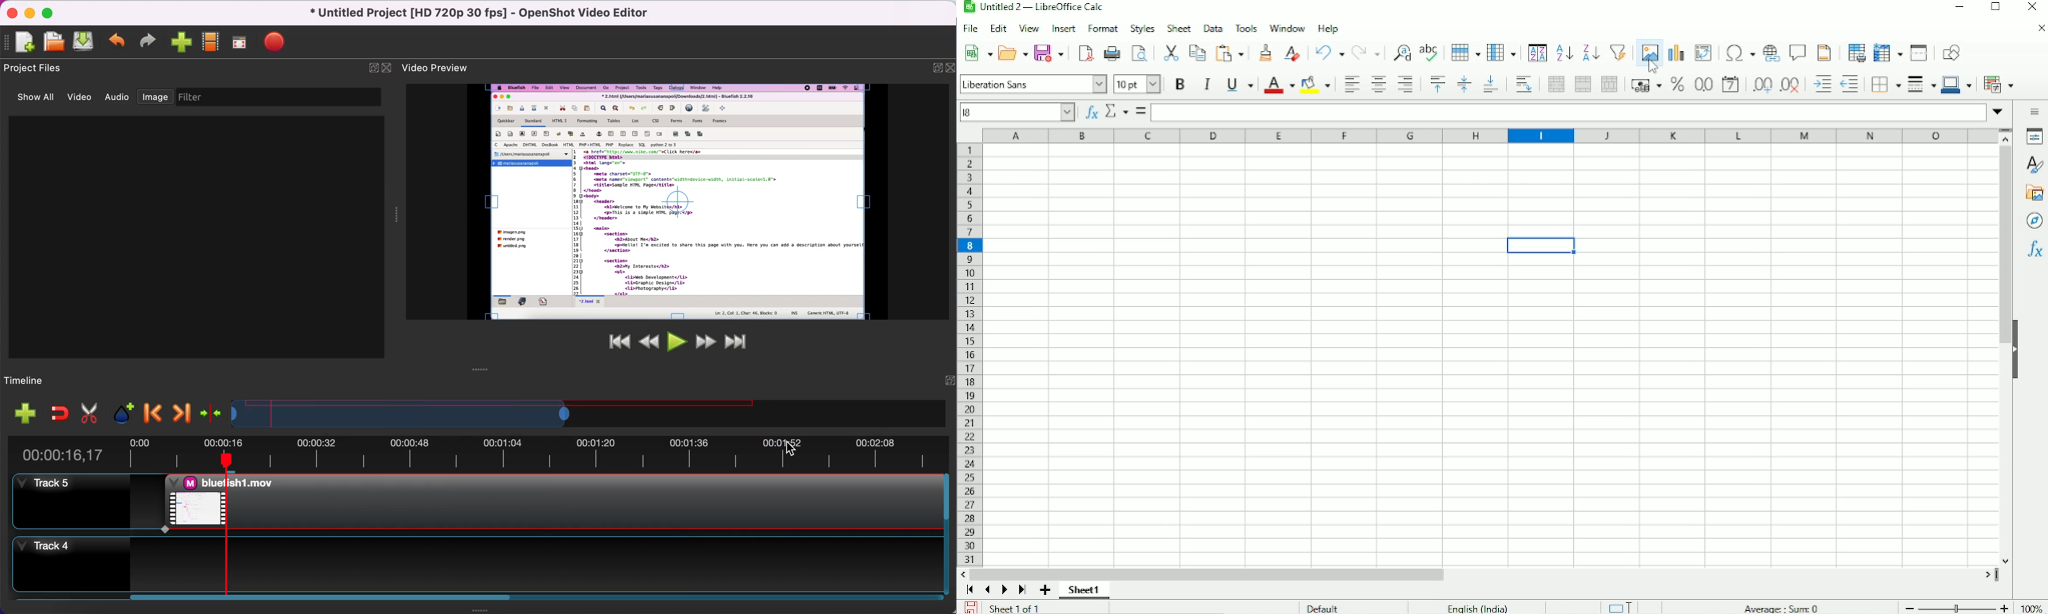  What do you see at coordinates (975, 54) in the screenshot?
I see `New` at bounding box center [975, 54].